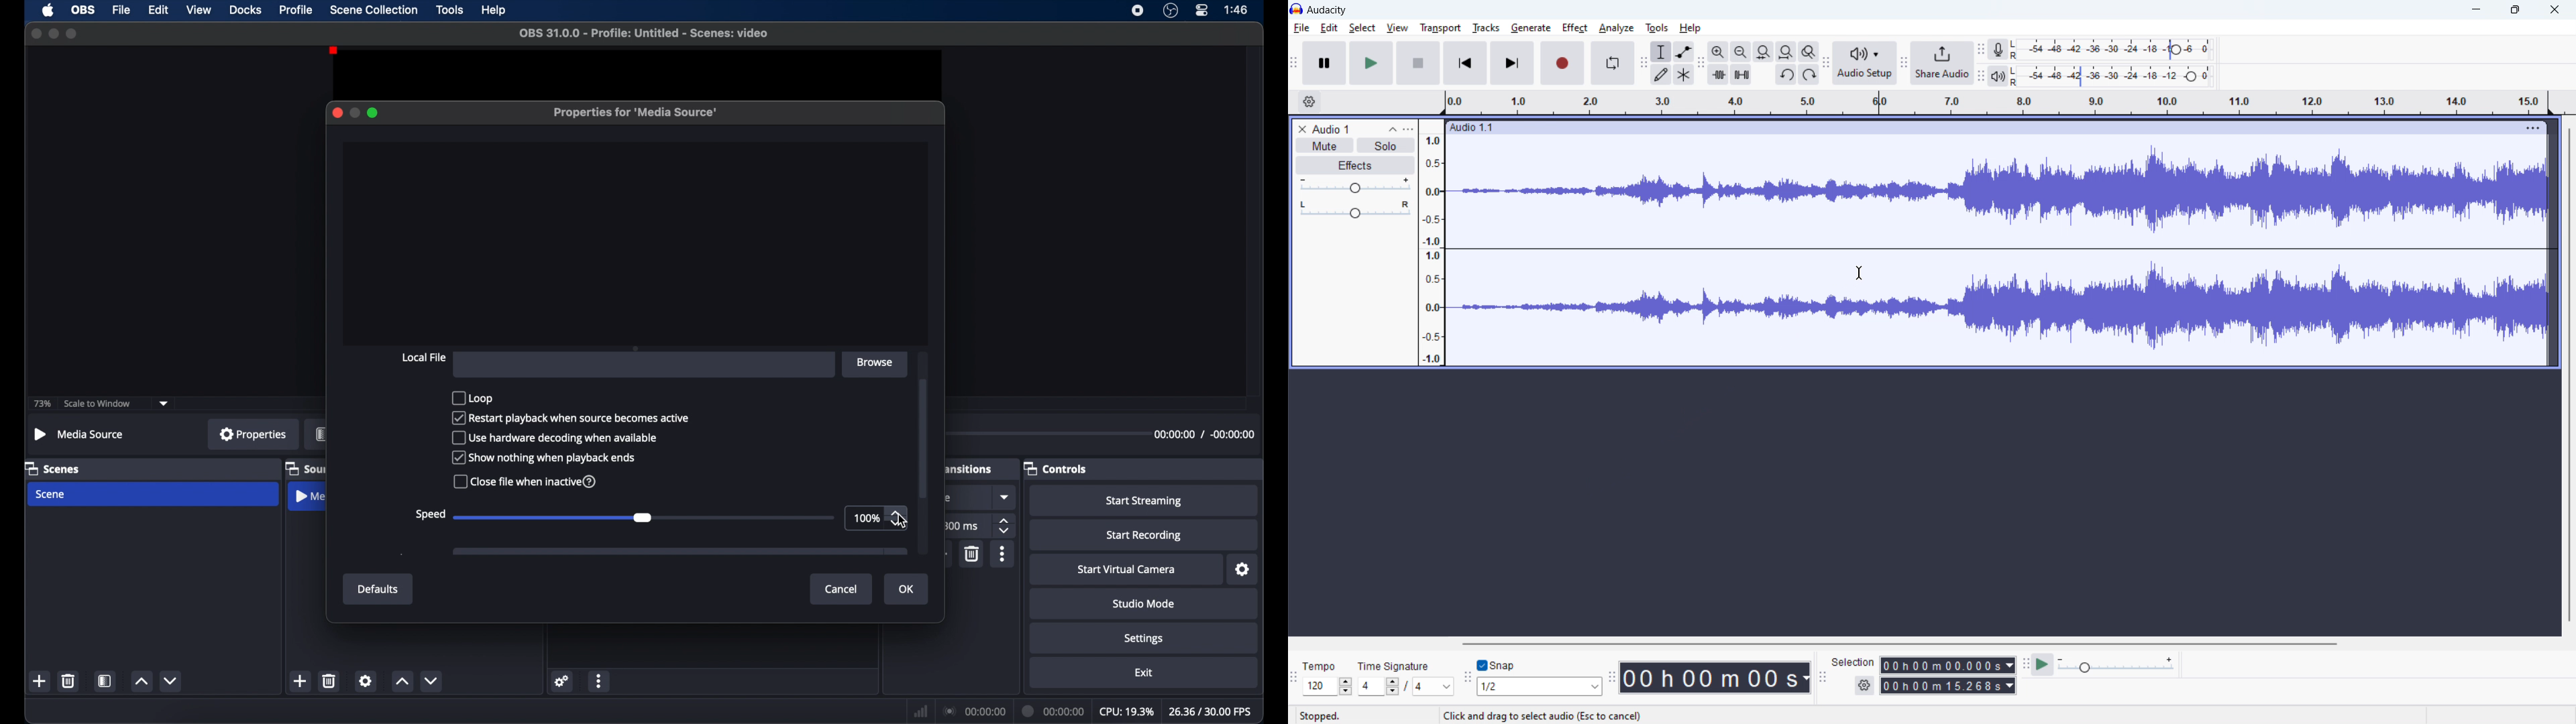 The width and height of the screenshot is (2576, 728). I want to click on speed, so click(429, 515).